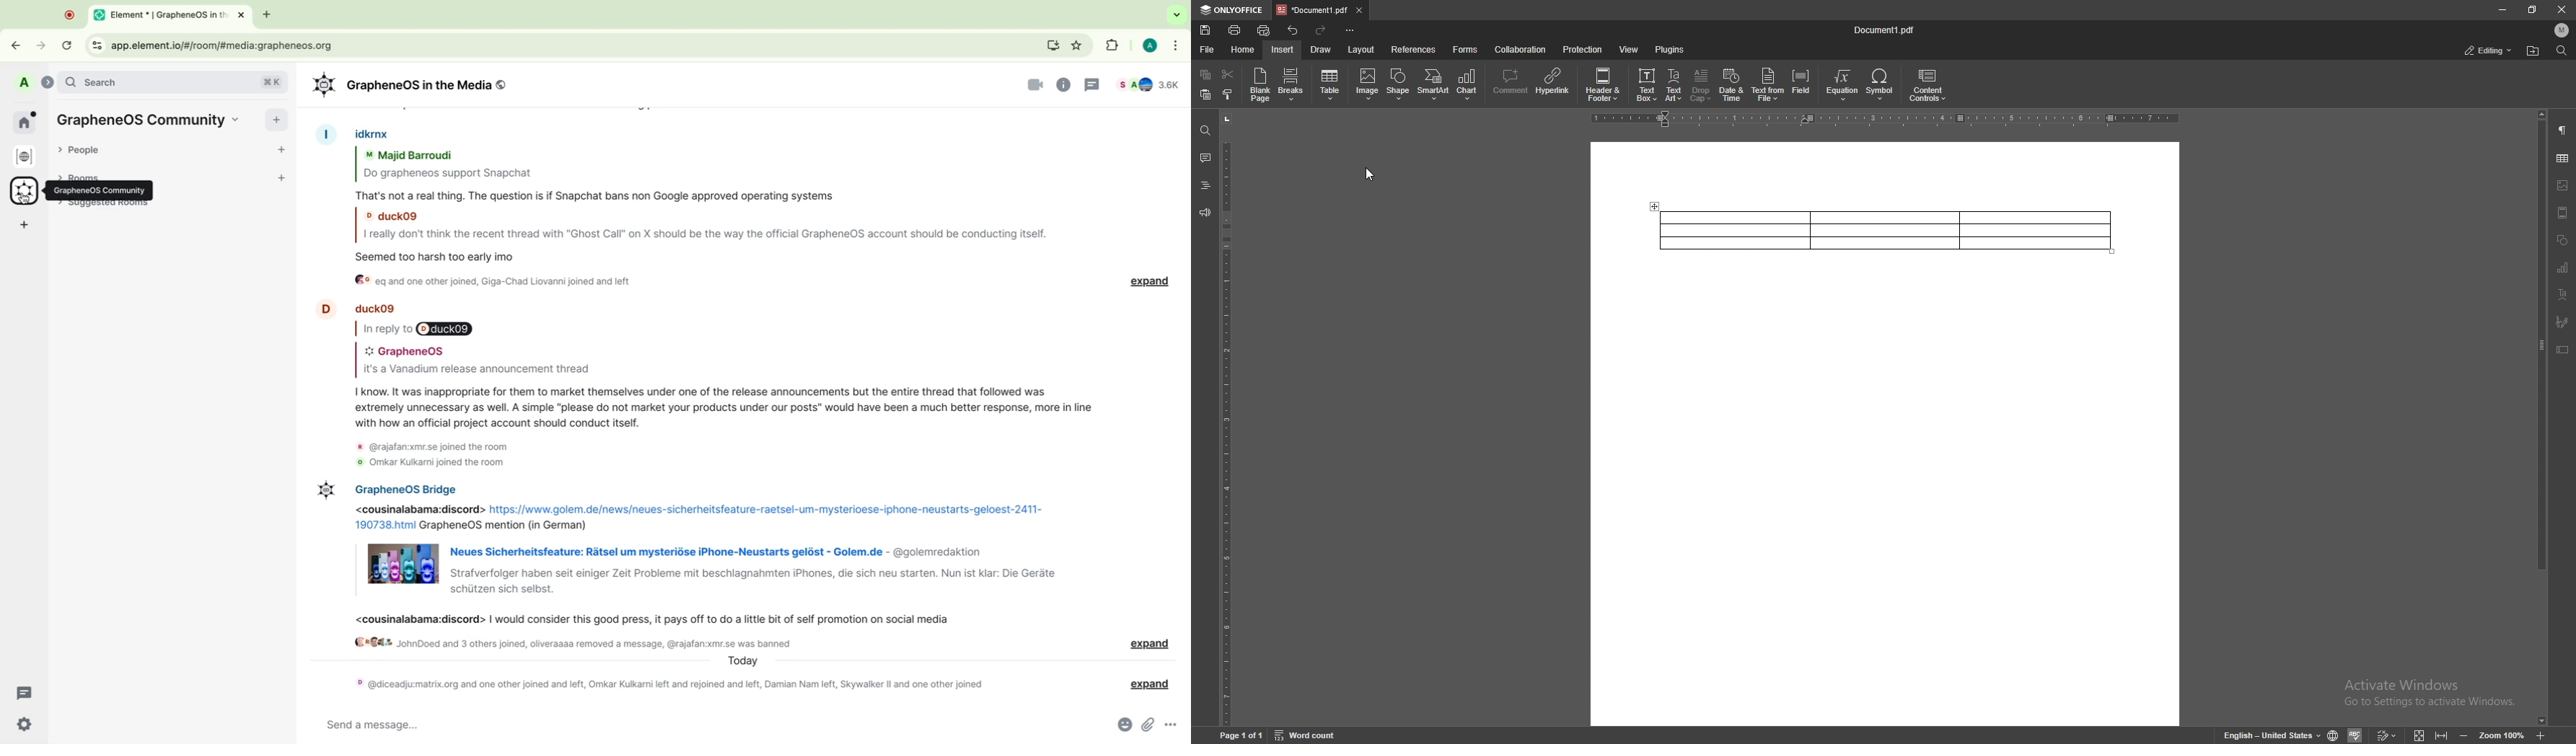 This screenshot has width=2576, height=756. I want to click on neues sicherheitsfeature: ratsel um mysteriose iphone-Neustrats gelost - golem.de, so click(665, 551).